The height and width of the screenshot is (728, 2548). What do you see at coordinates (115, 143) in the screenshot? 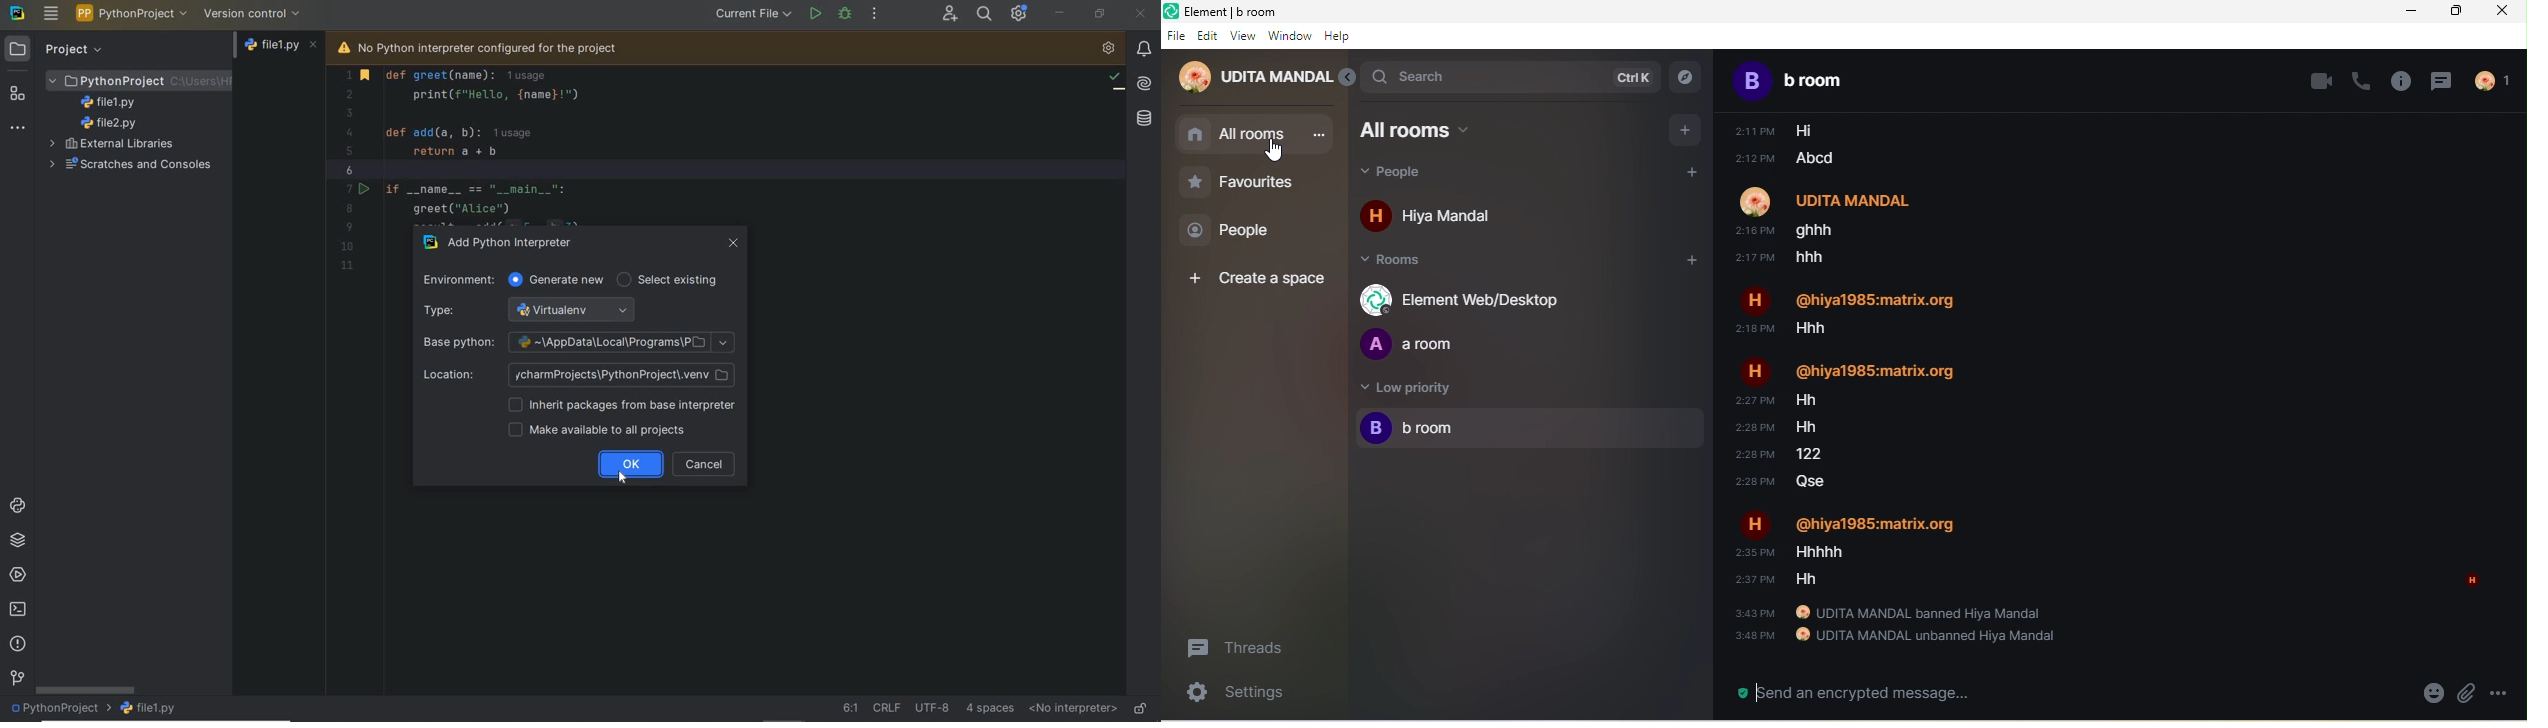
I see `external libraries` at bounding box center [115, 143].